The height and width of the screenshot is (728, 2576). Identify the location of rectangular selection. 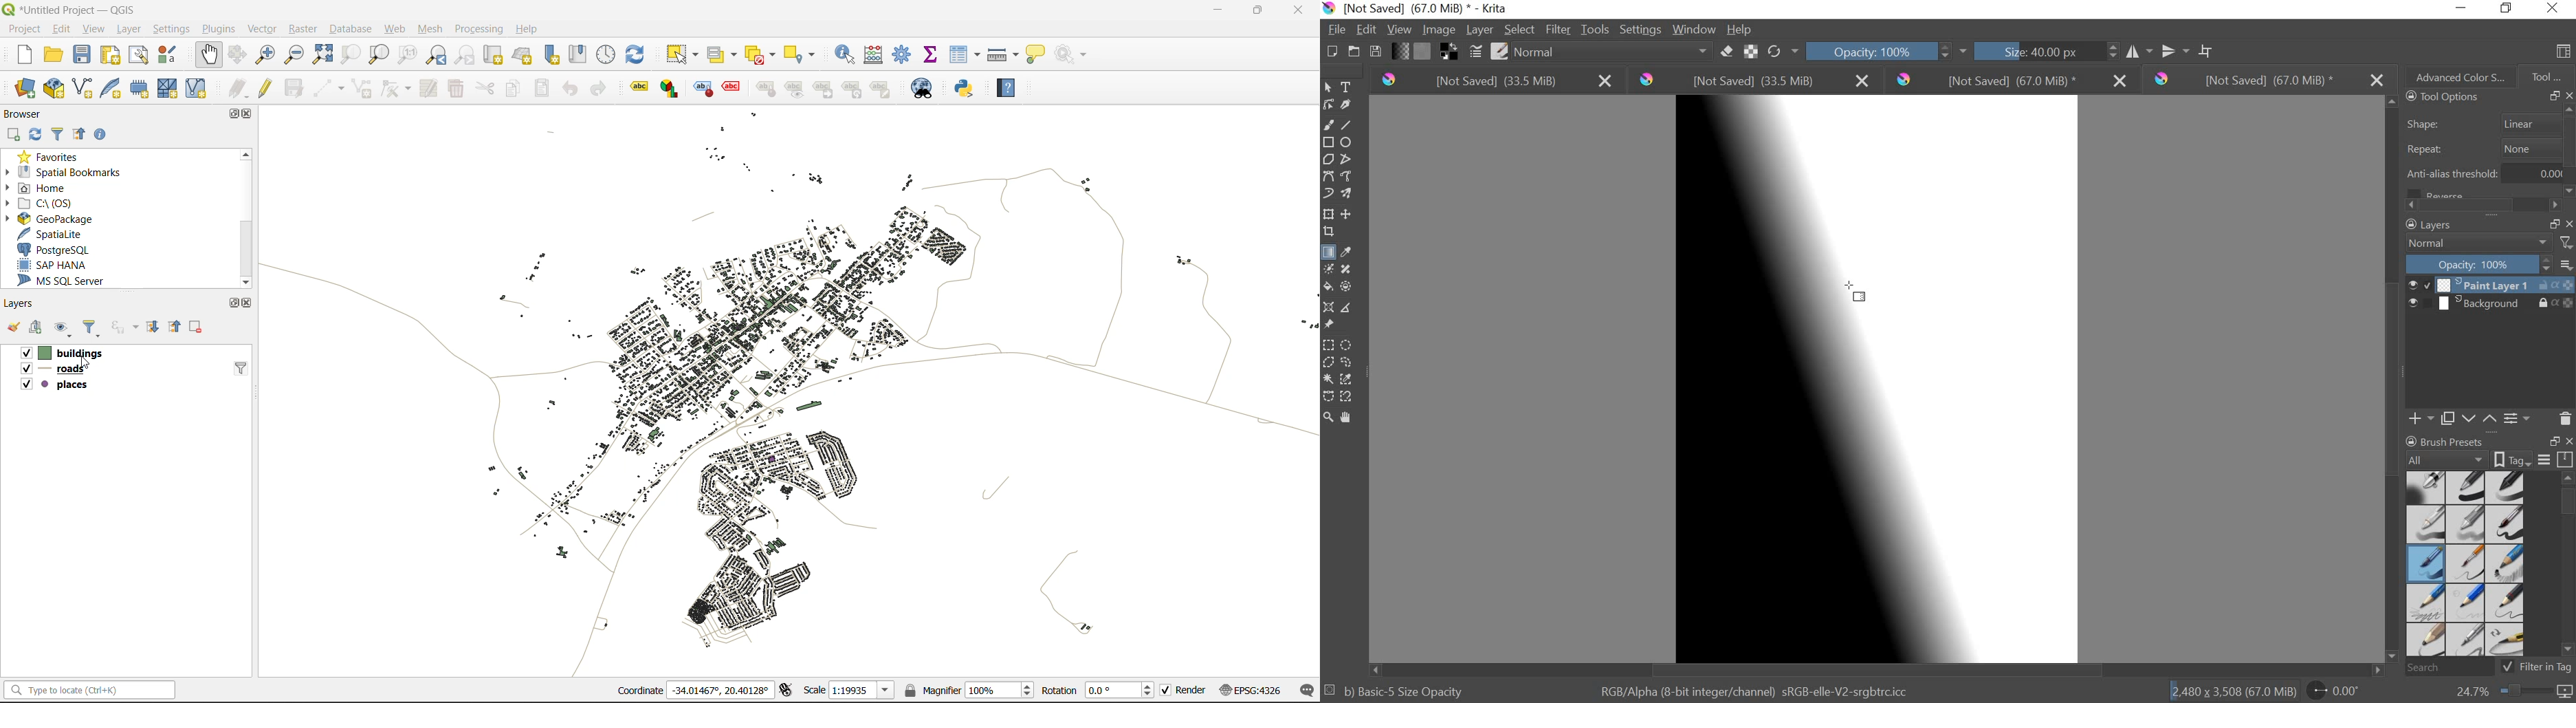
(1328, 344).